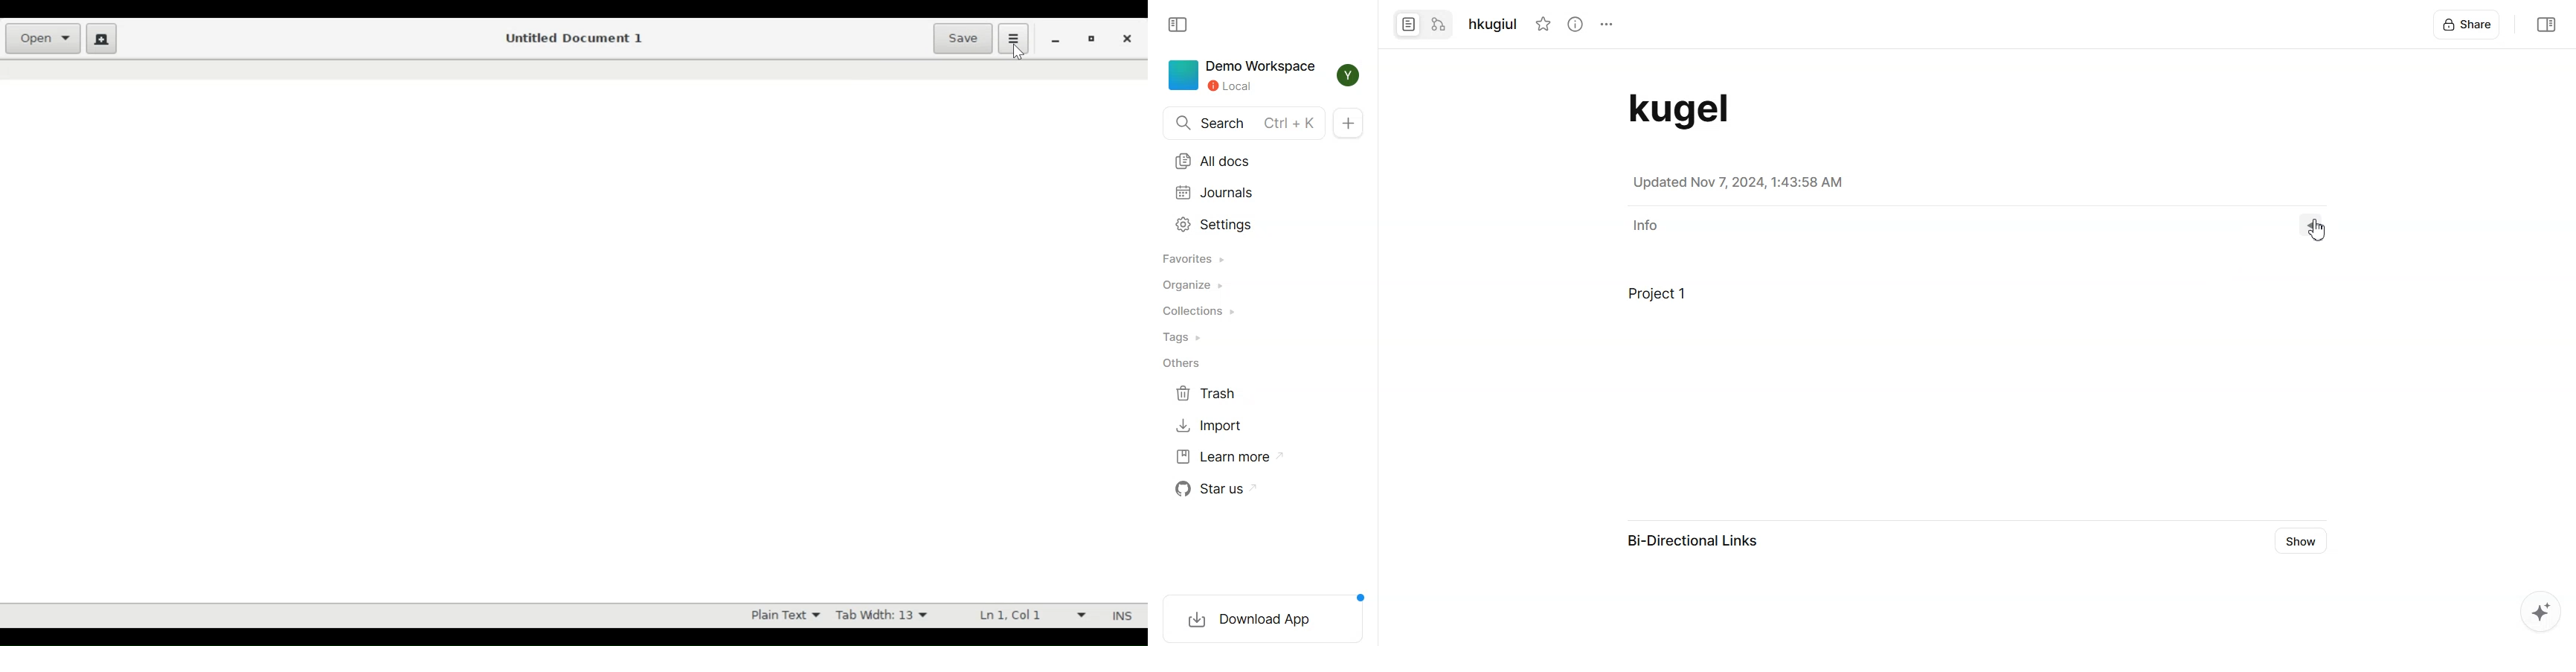 The width and height of the screenshot is (2576, 672). Describe the element at coordinates (2301, 541) in the screenshot. I see `Show` at that location.